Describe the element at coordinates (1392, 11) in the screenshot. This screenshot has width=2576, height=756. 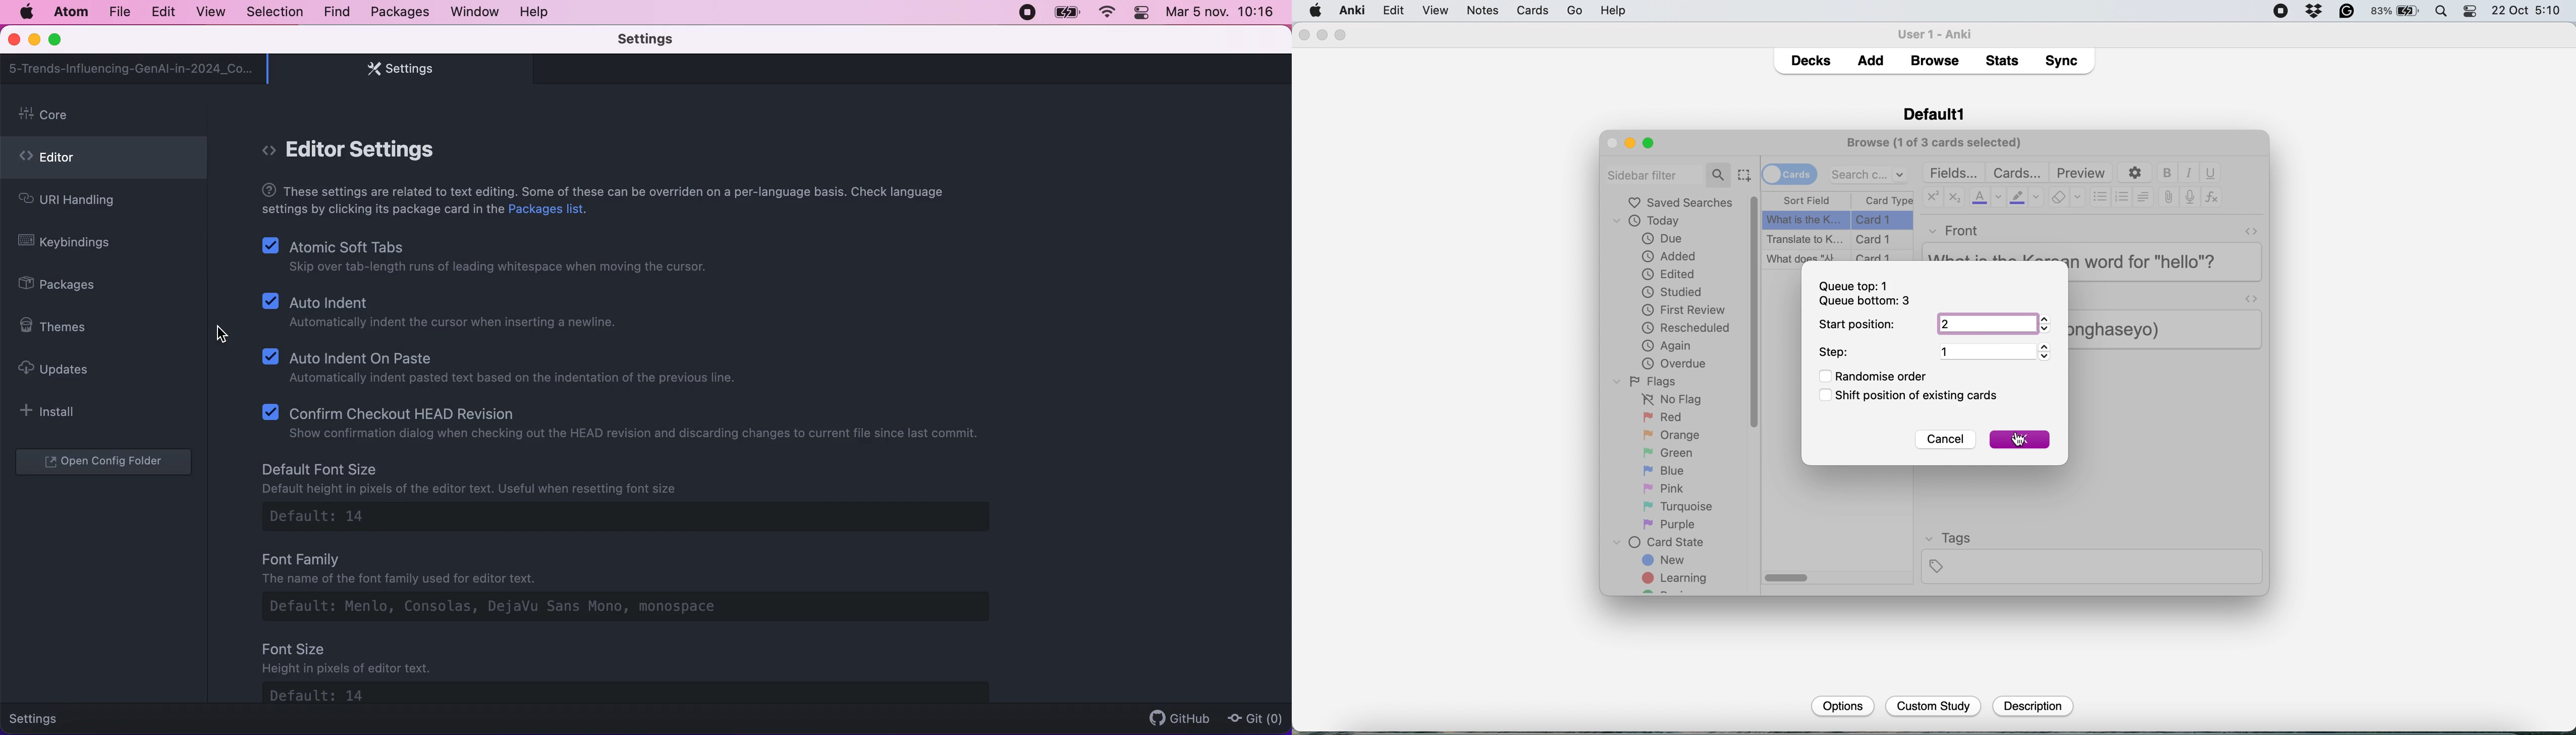
I see `file` at that location.